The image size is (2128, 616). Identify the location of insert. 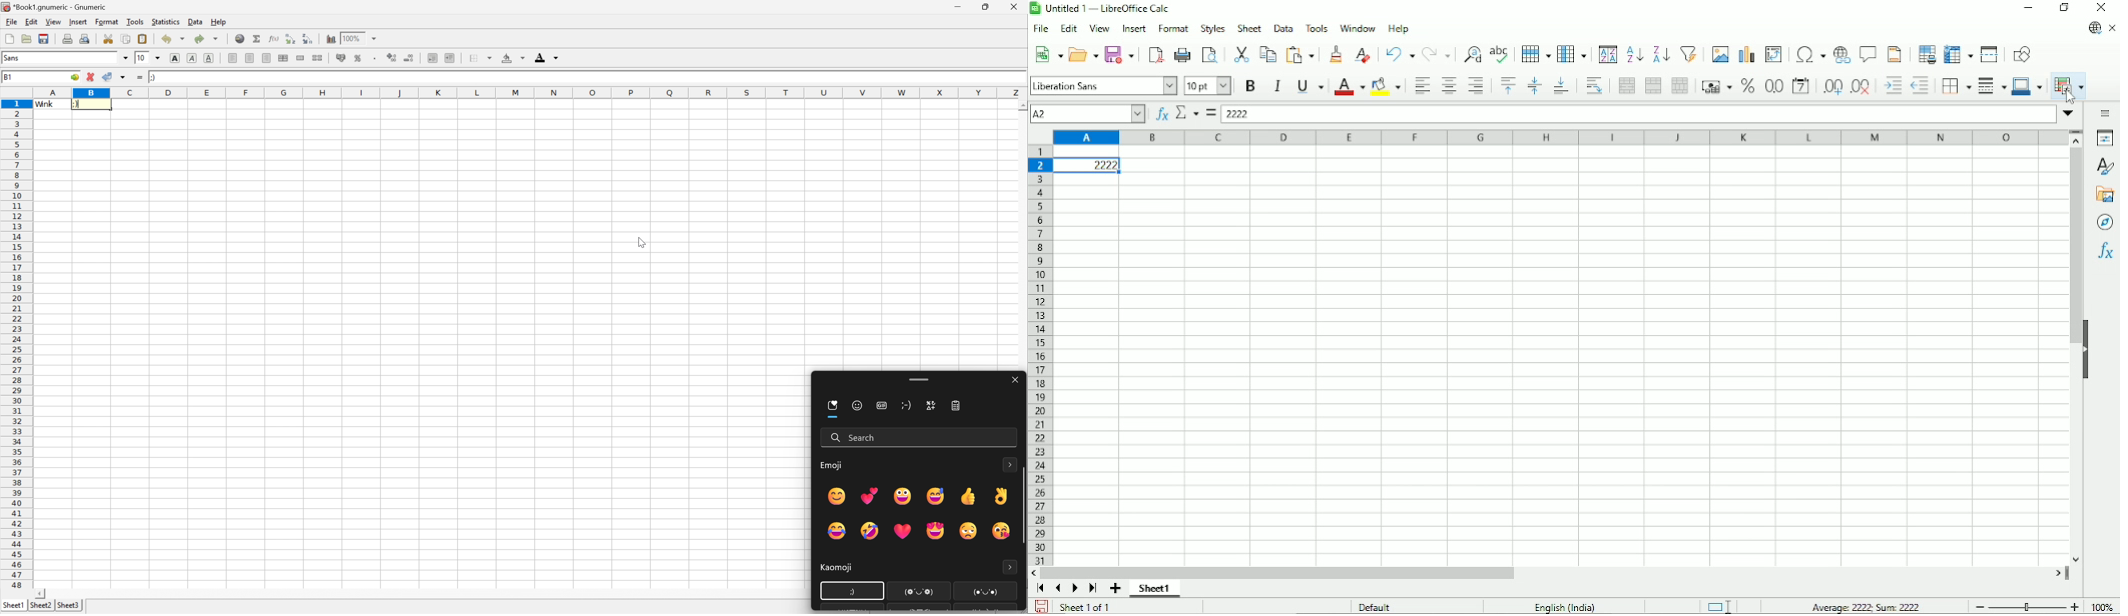
(77, 23).